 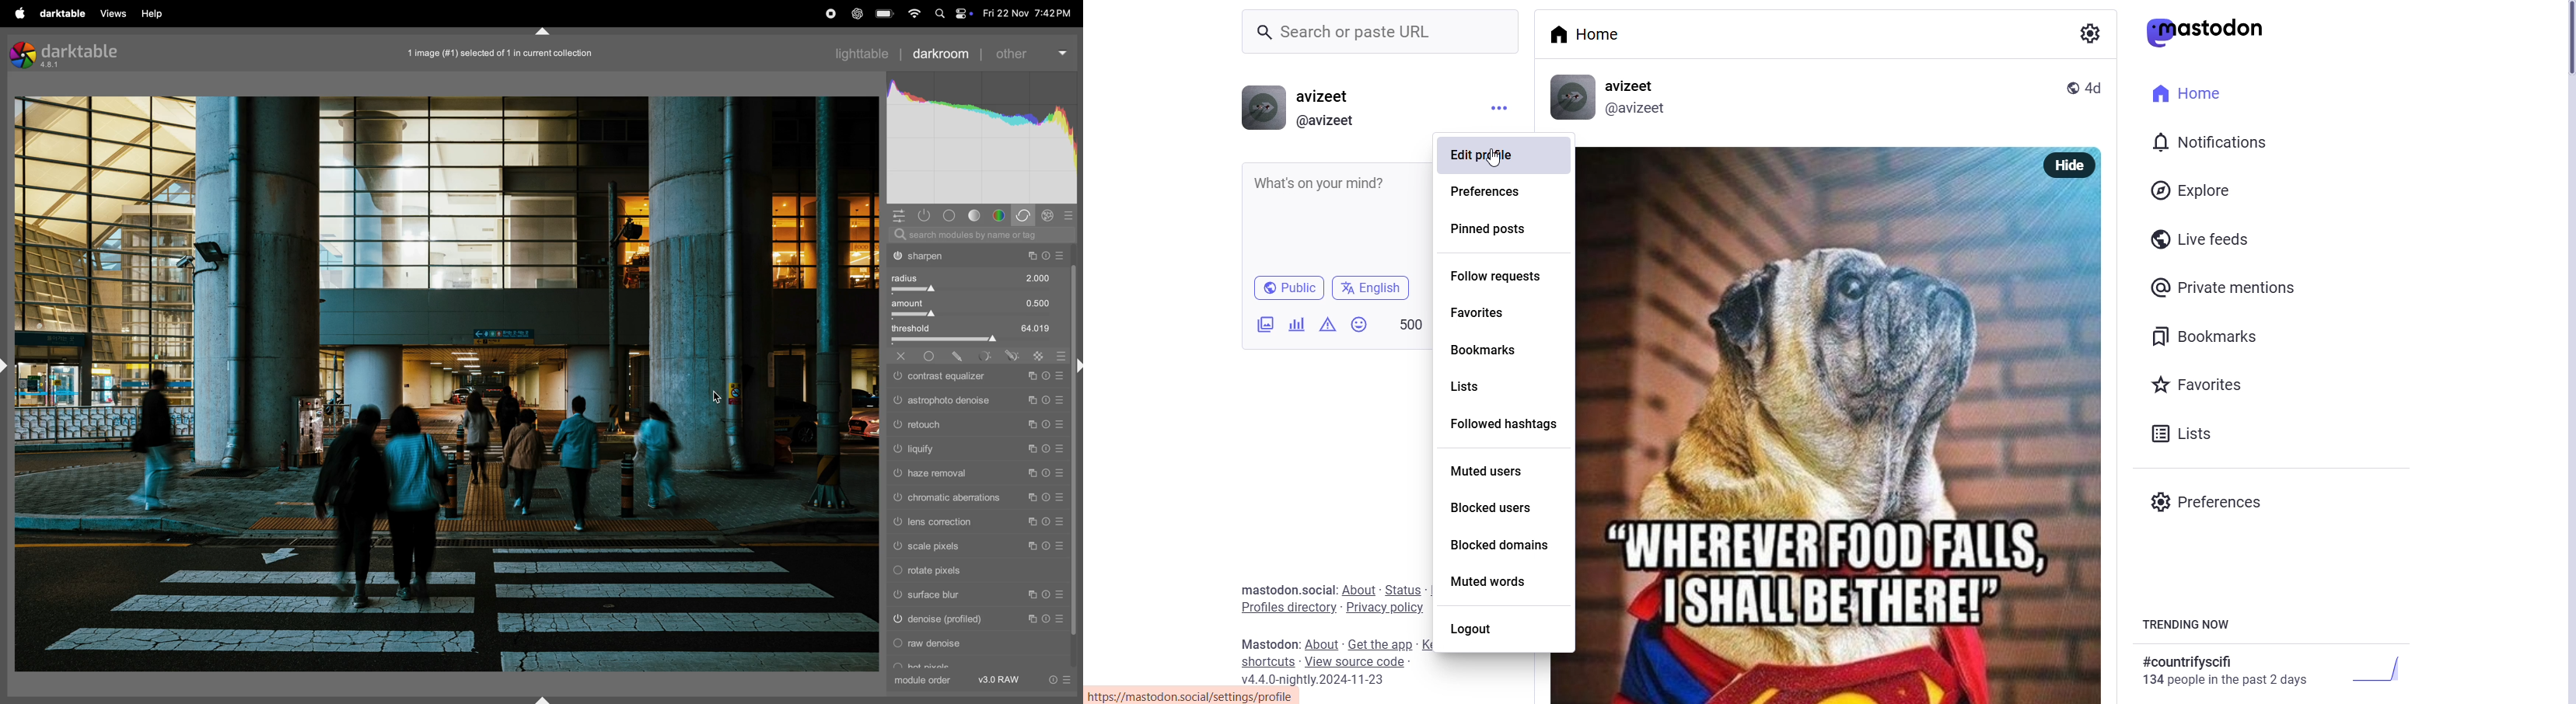 What do you see at coordinates (1323, 680) in the screenshot?
I see `version` at bounding box center [1323, 680].